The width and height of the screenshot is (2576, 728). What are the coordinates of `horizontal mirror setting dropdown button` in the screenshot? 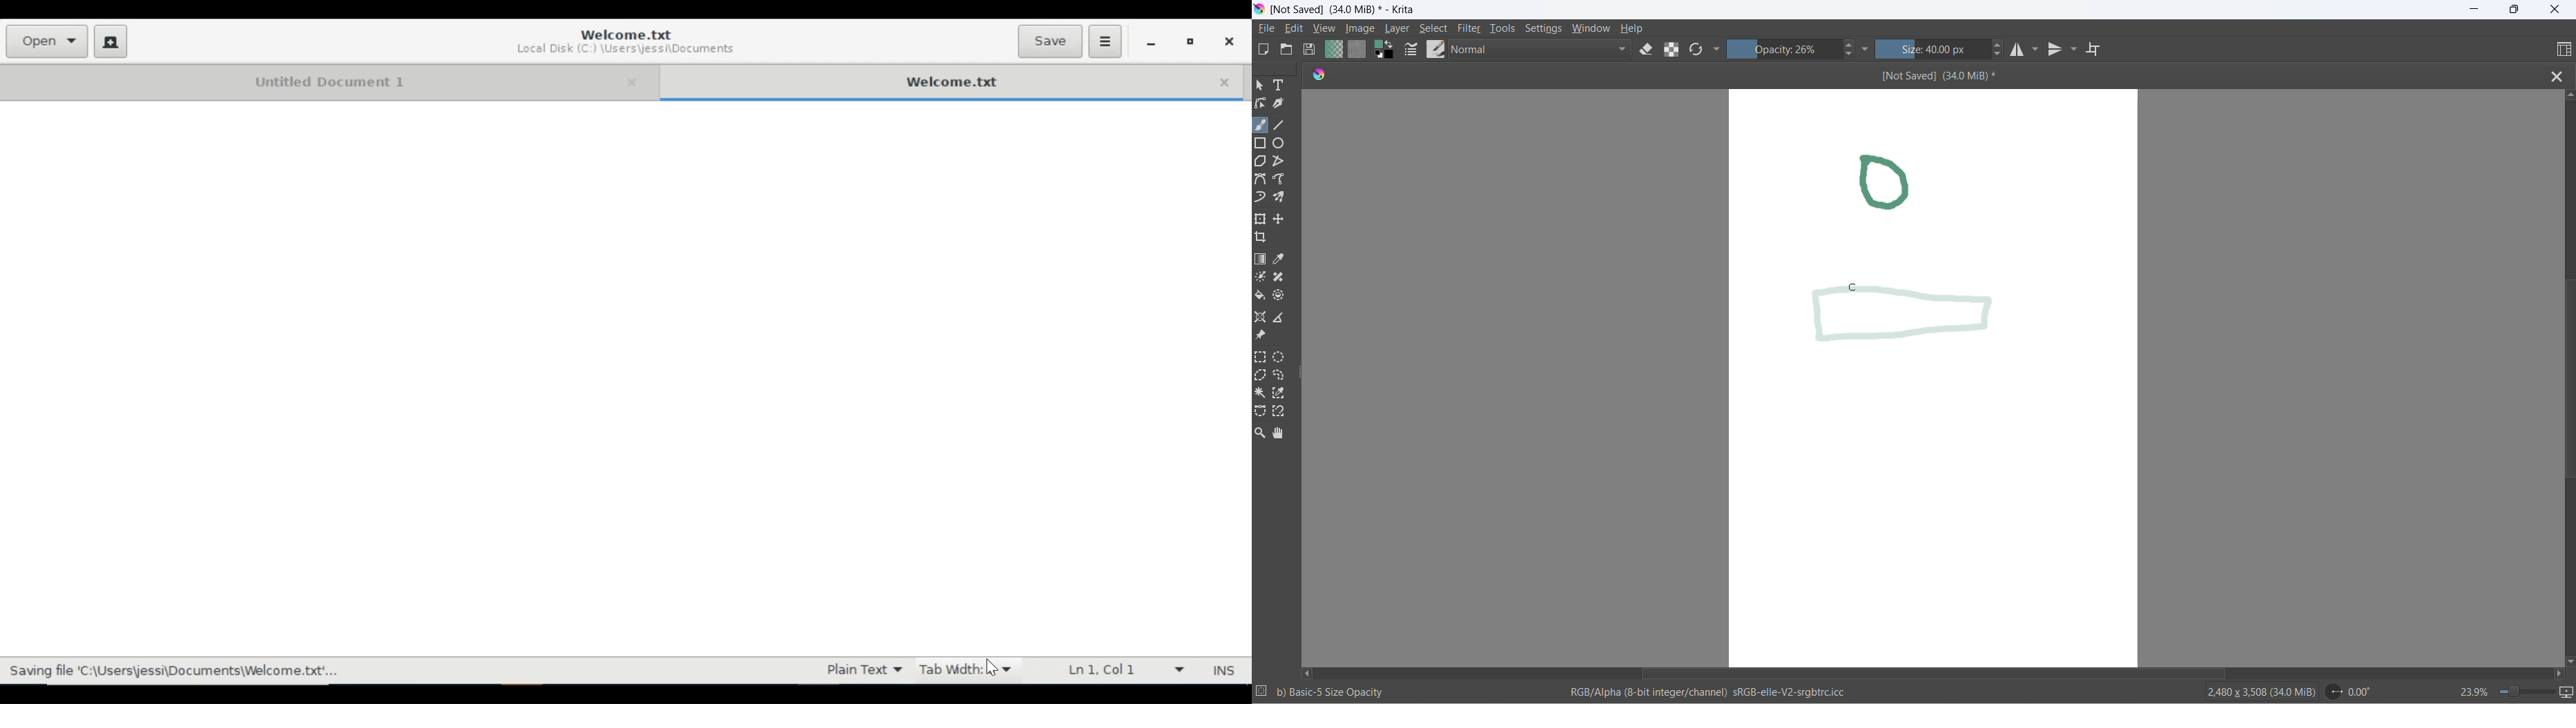 It's located at (2037, 48).